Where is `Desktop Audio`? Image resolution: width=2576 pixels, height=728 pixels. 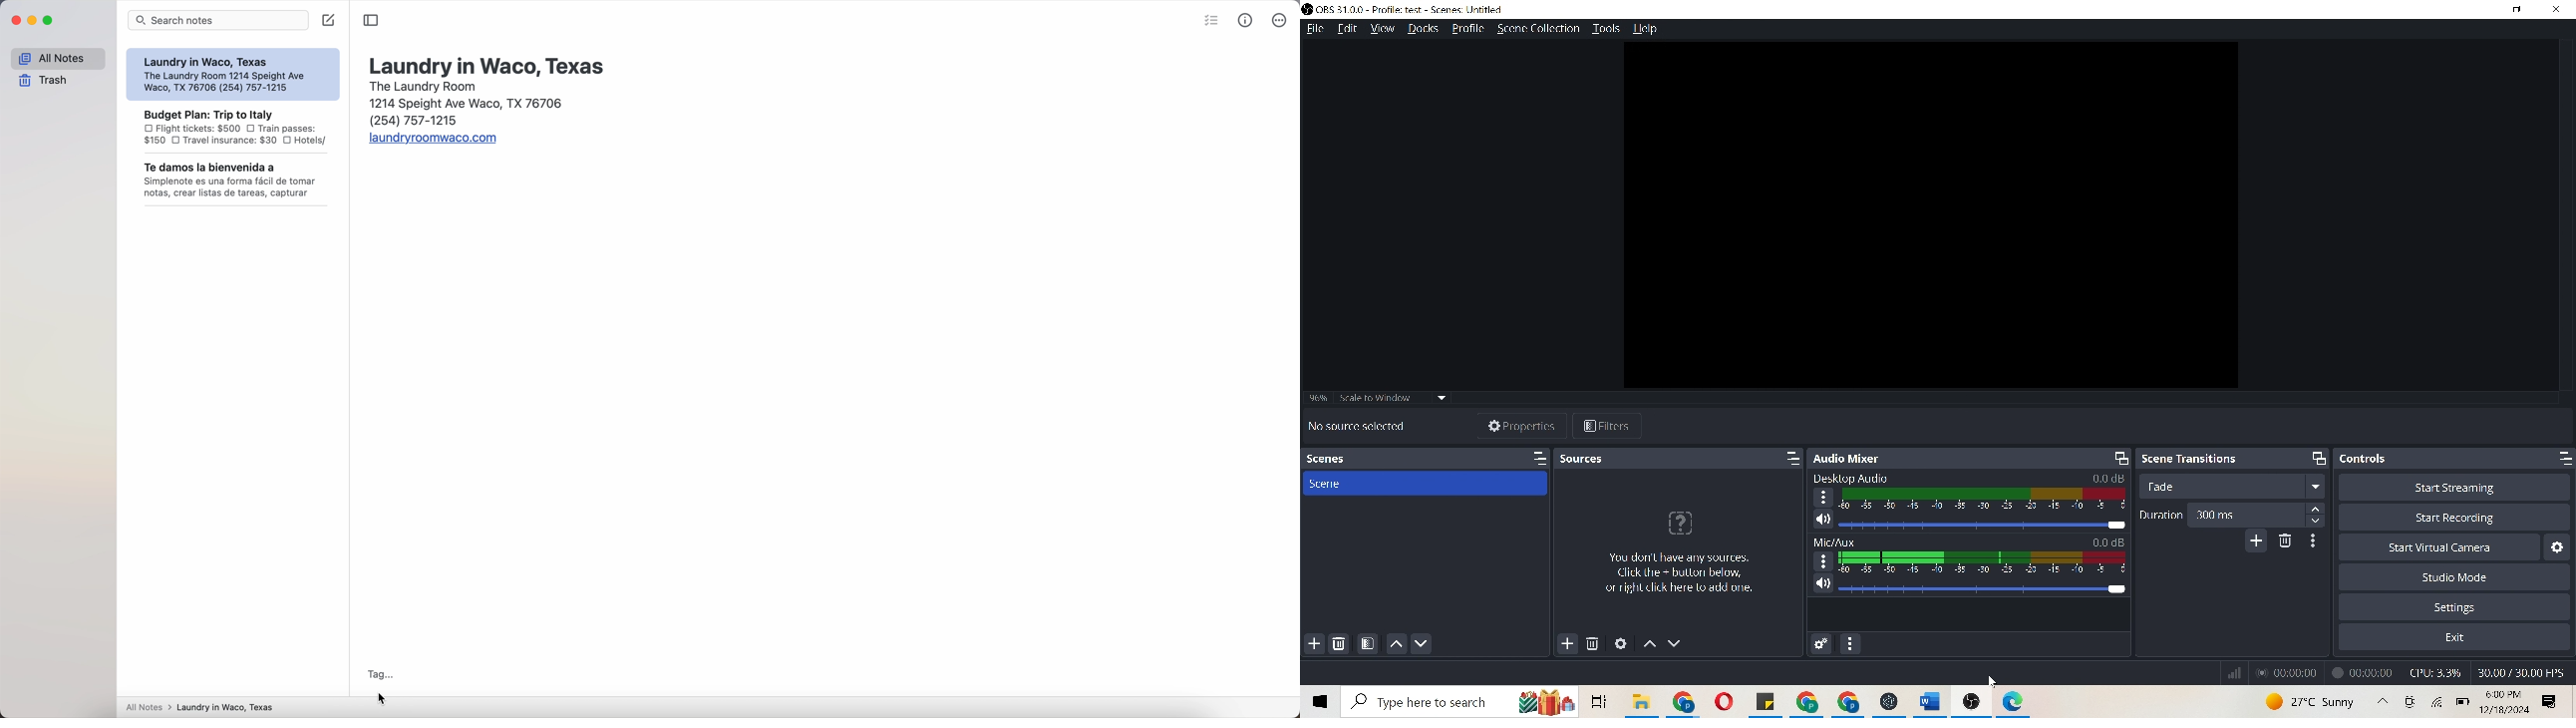 Desktop Audio is located at coordinates (1861, 478).